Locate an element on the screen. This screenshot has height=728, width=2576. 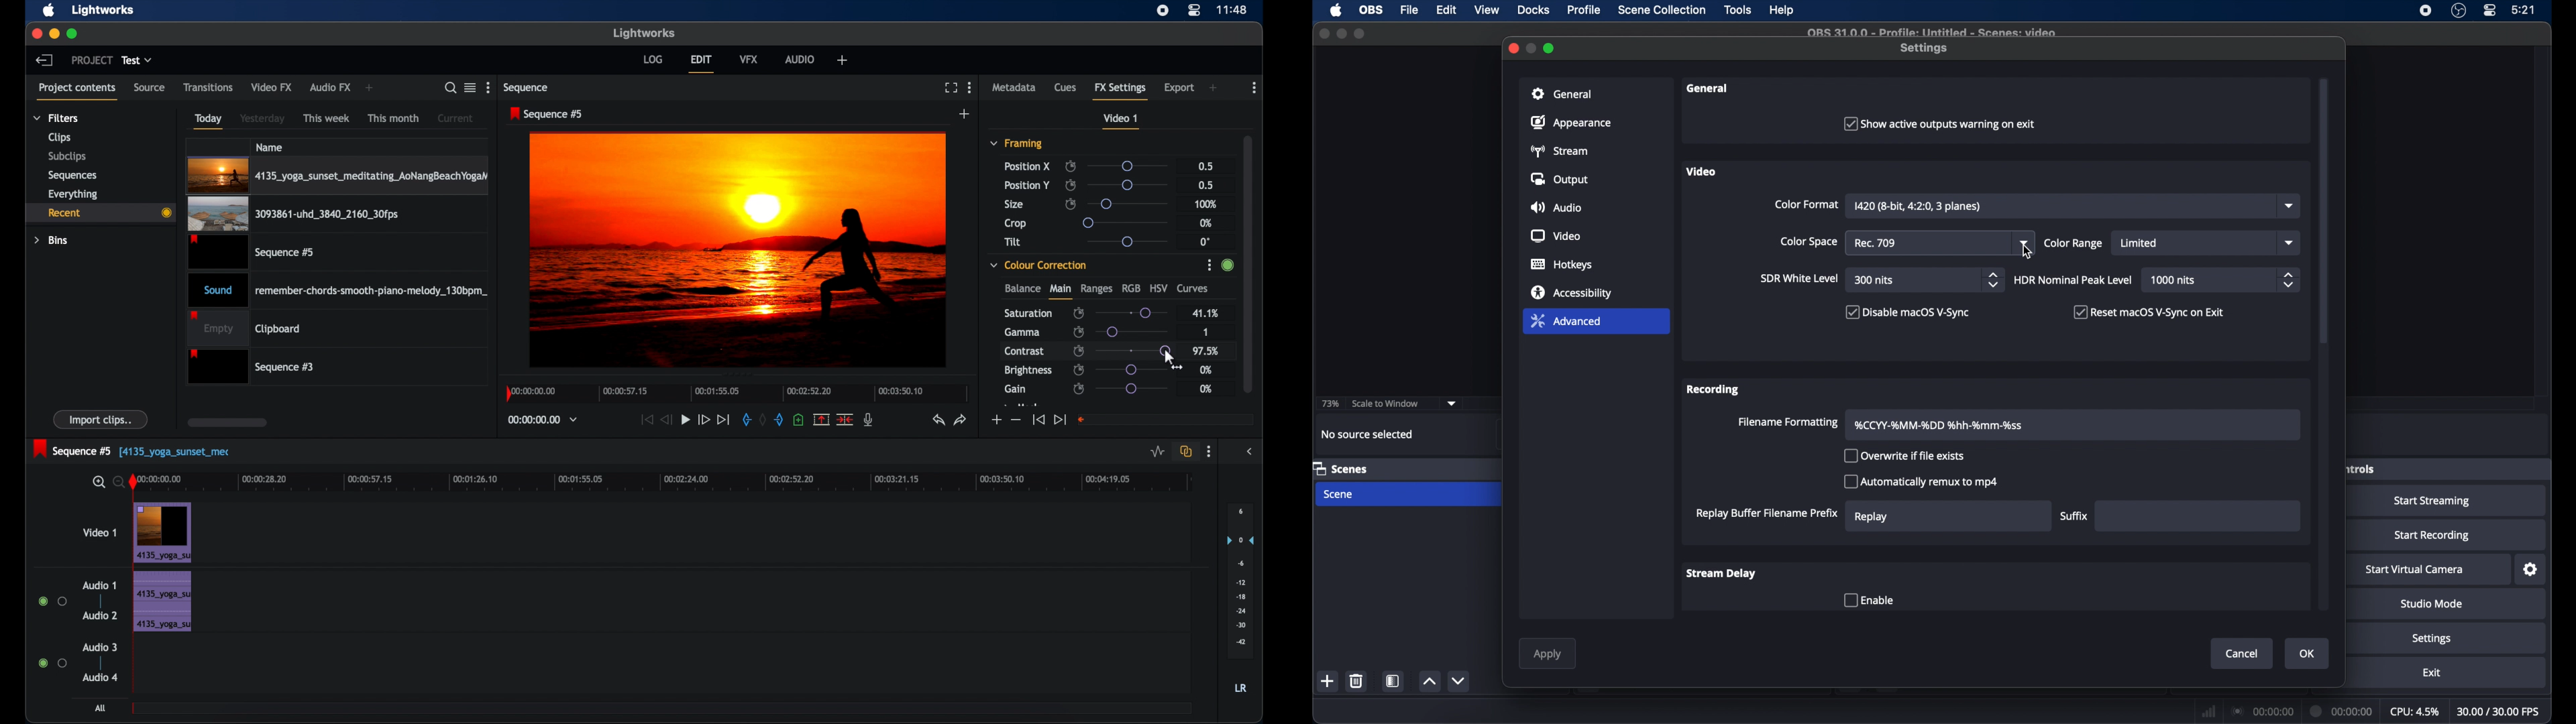
enable is located at coordinates (1869, 599).